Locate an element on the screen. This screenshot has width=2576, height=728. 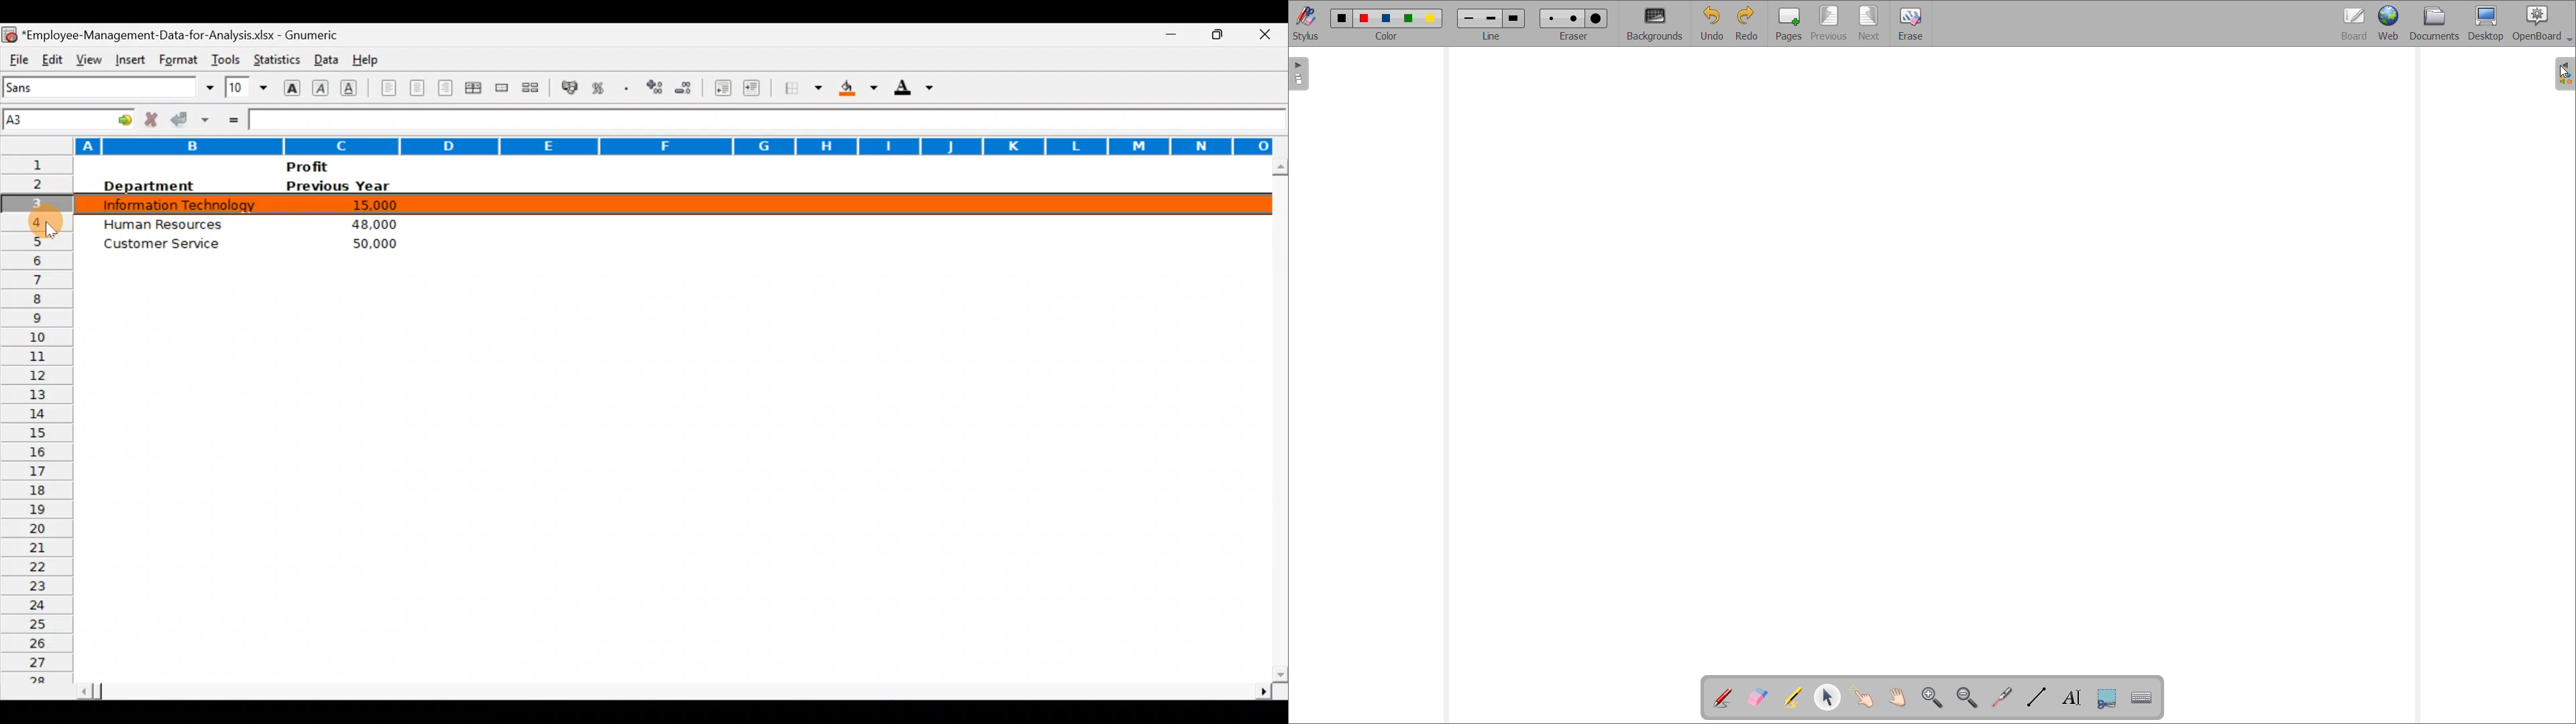
Align right is located at coordinates (447, 88).